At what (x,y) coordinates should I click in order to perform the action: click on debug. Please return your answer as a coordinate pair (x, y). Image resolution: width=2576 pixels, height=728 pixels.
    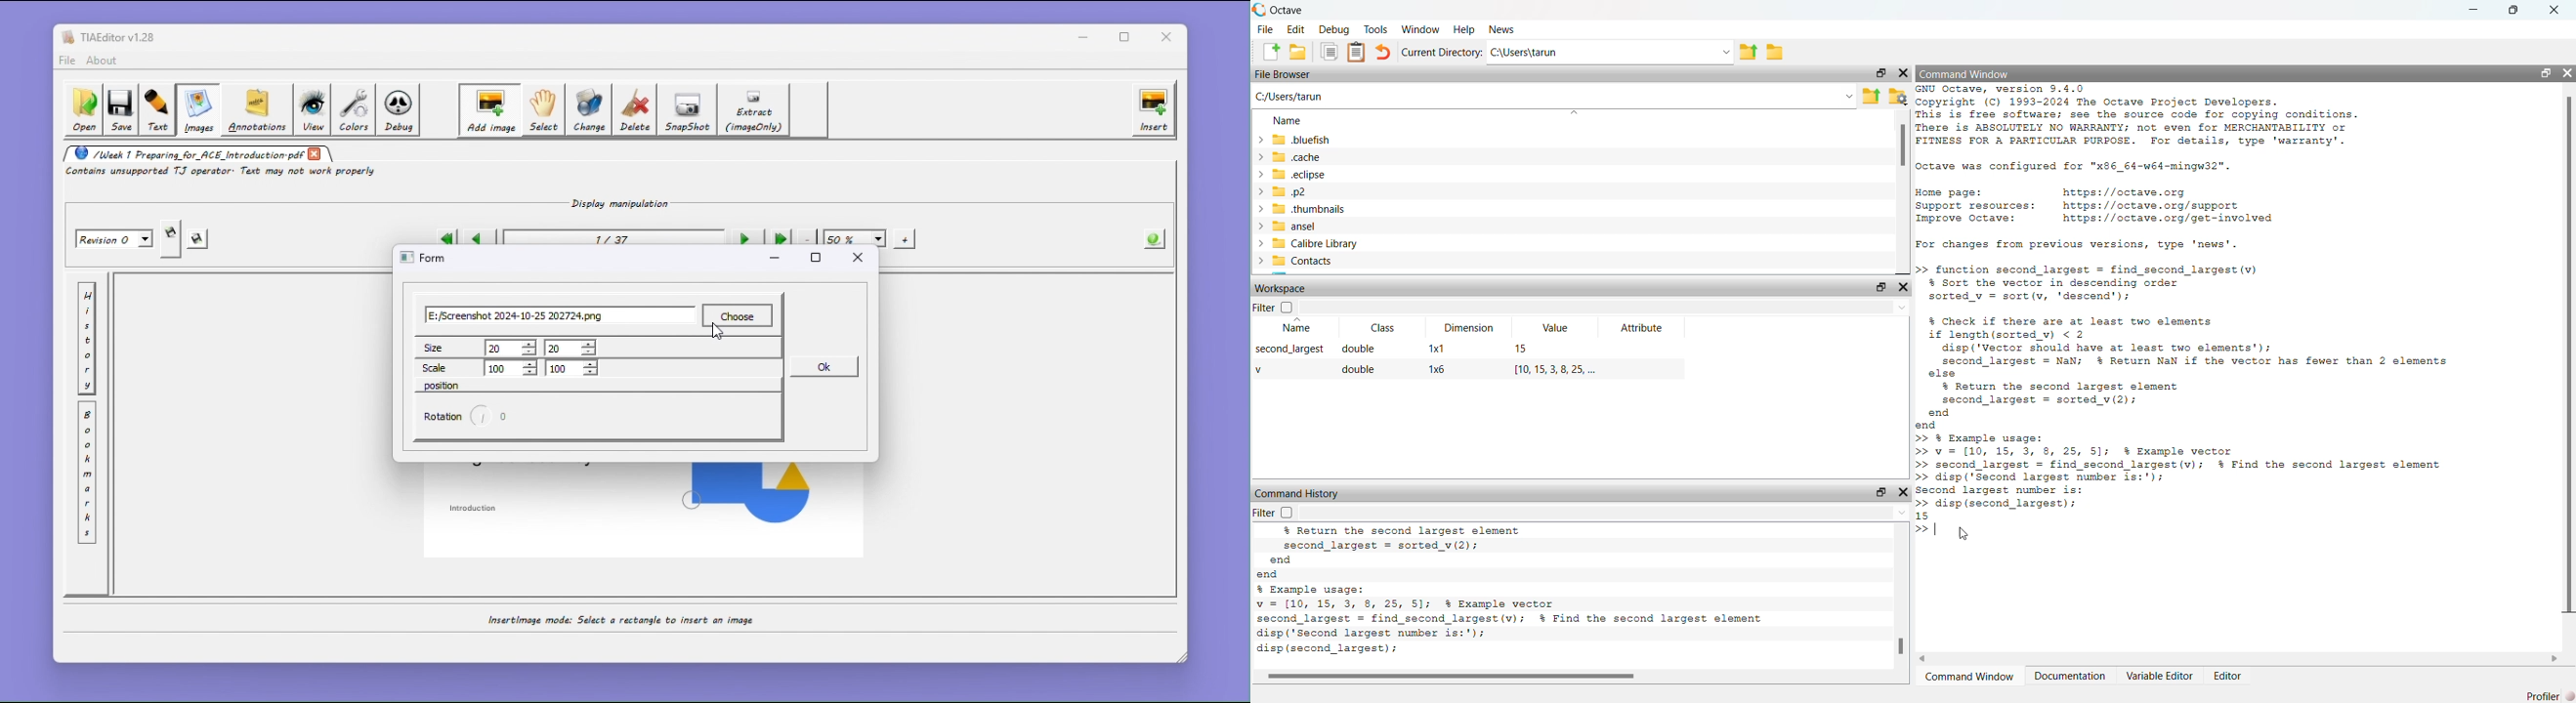
    Looking at the image, I should click on (1333, 30).